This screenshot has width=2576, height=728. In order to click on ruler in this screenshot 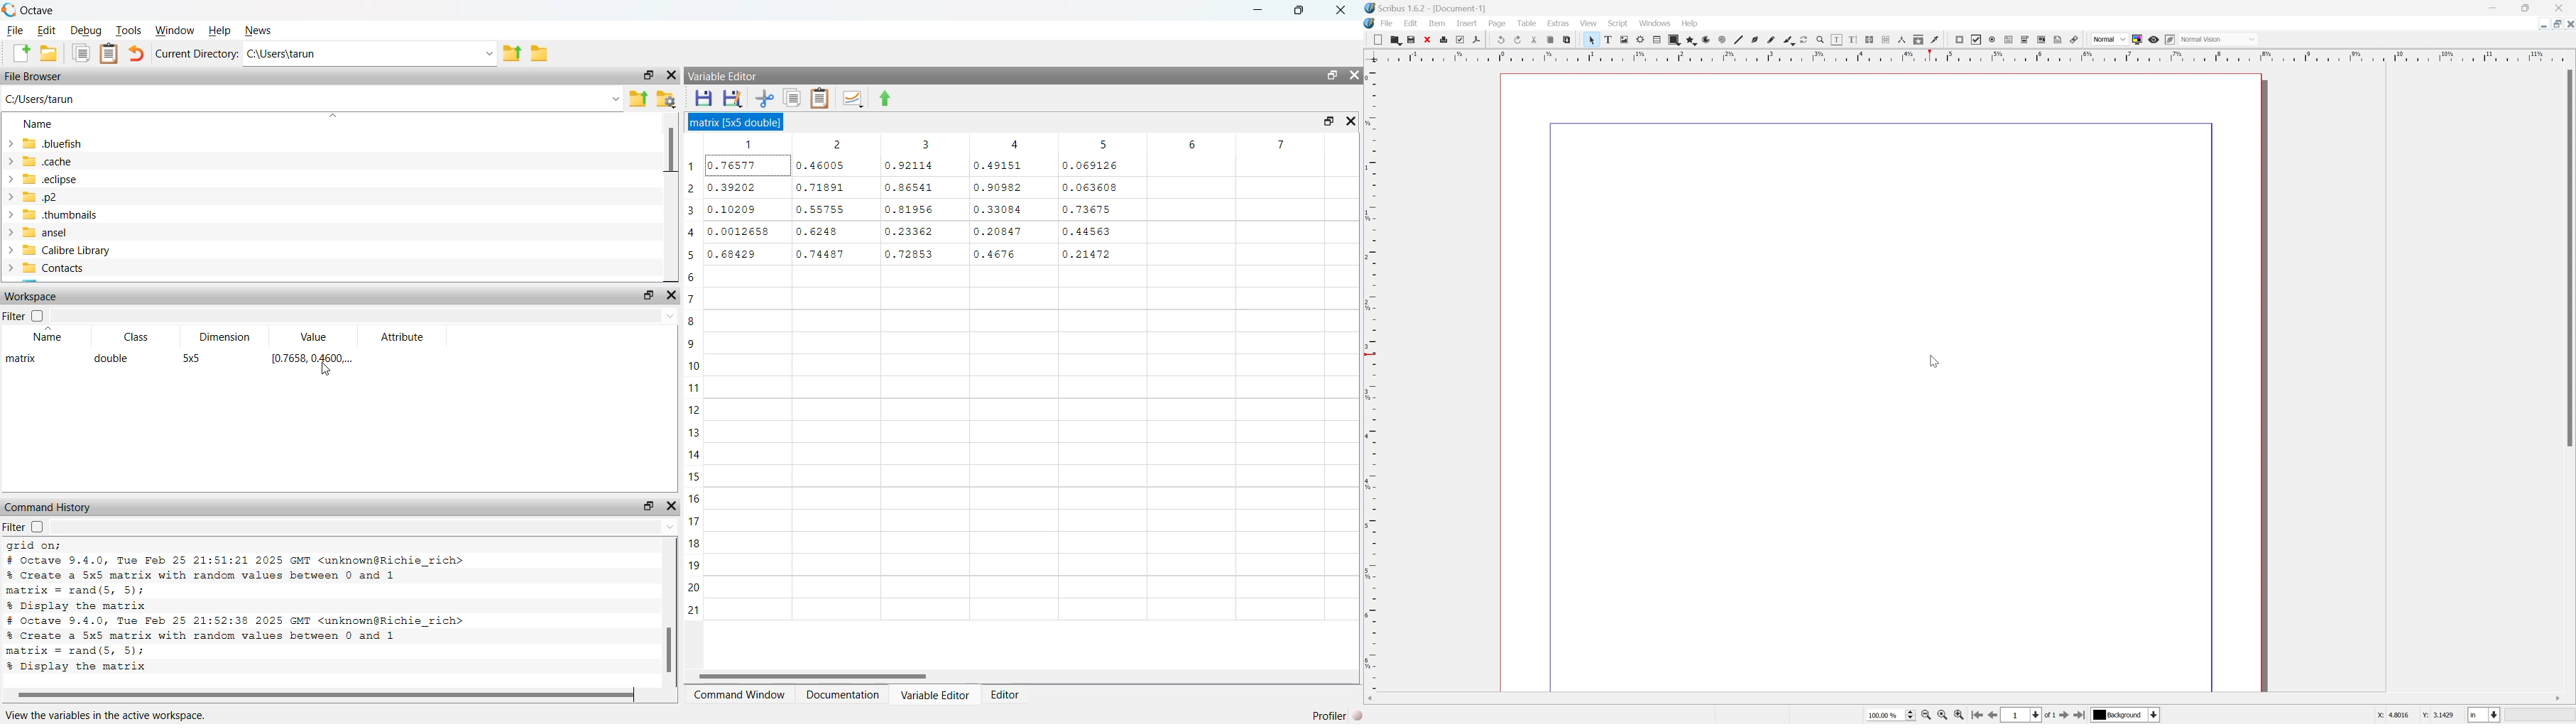, I will do `click(1371, 377)`.